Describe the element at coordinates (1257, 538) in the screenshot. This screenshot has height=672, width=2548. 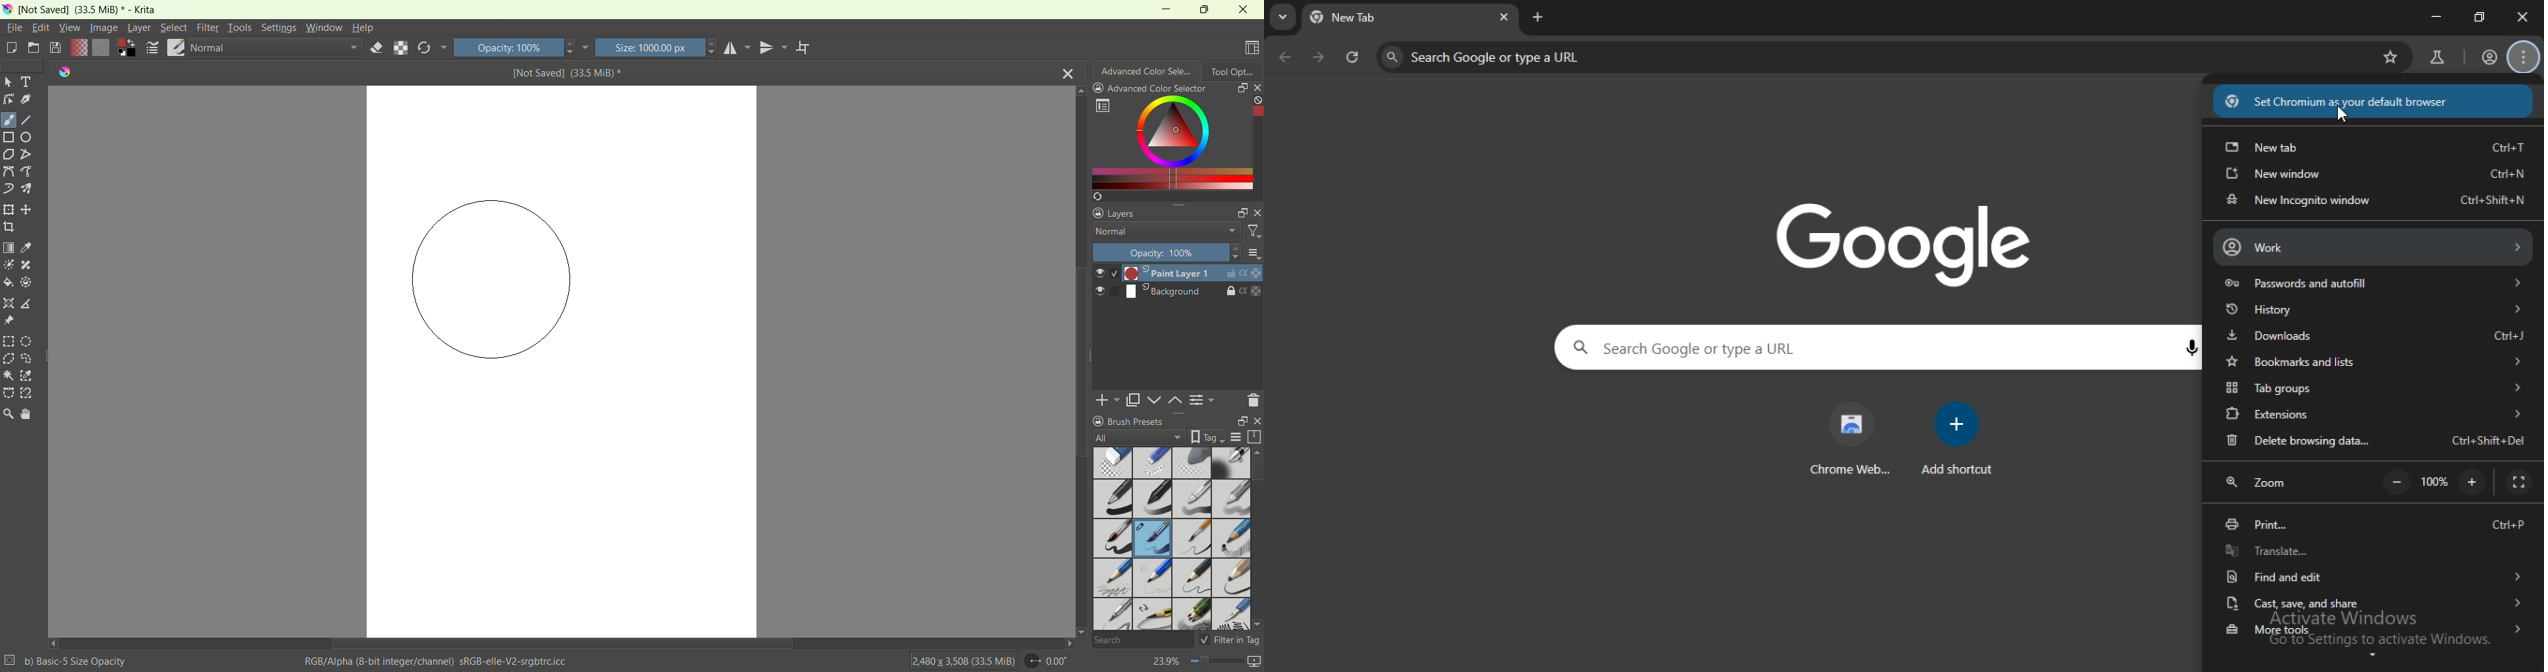
I see `vertical scroll bar` at that location.